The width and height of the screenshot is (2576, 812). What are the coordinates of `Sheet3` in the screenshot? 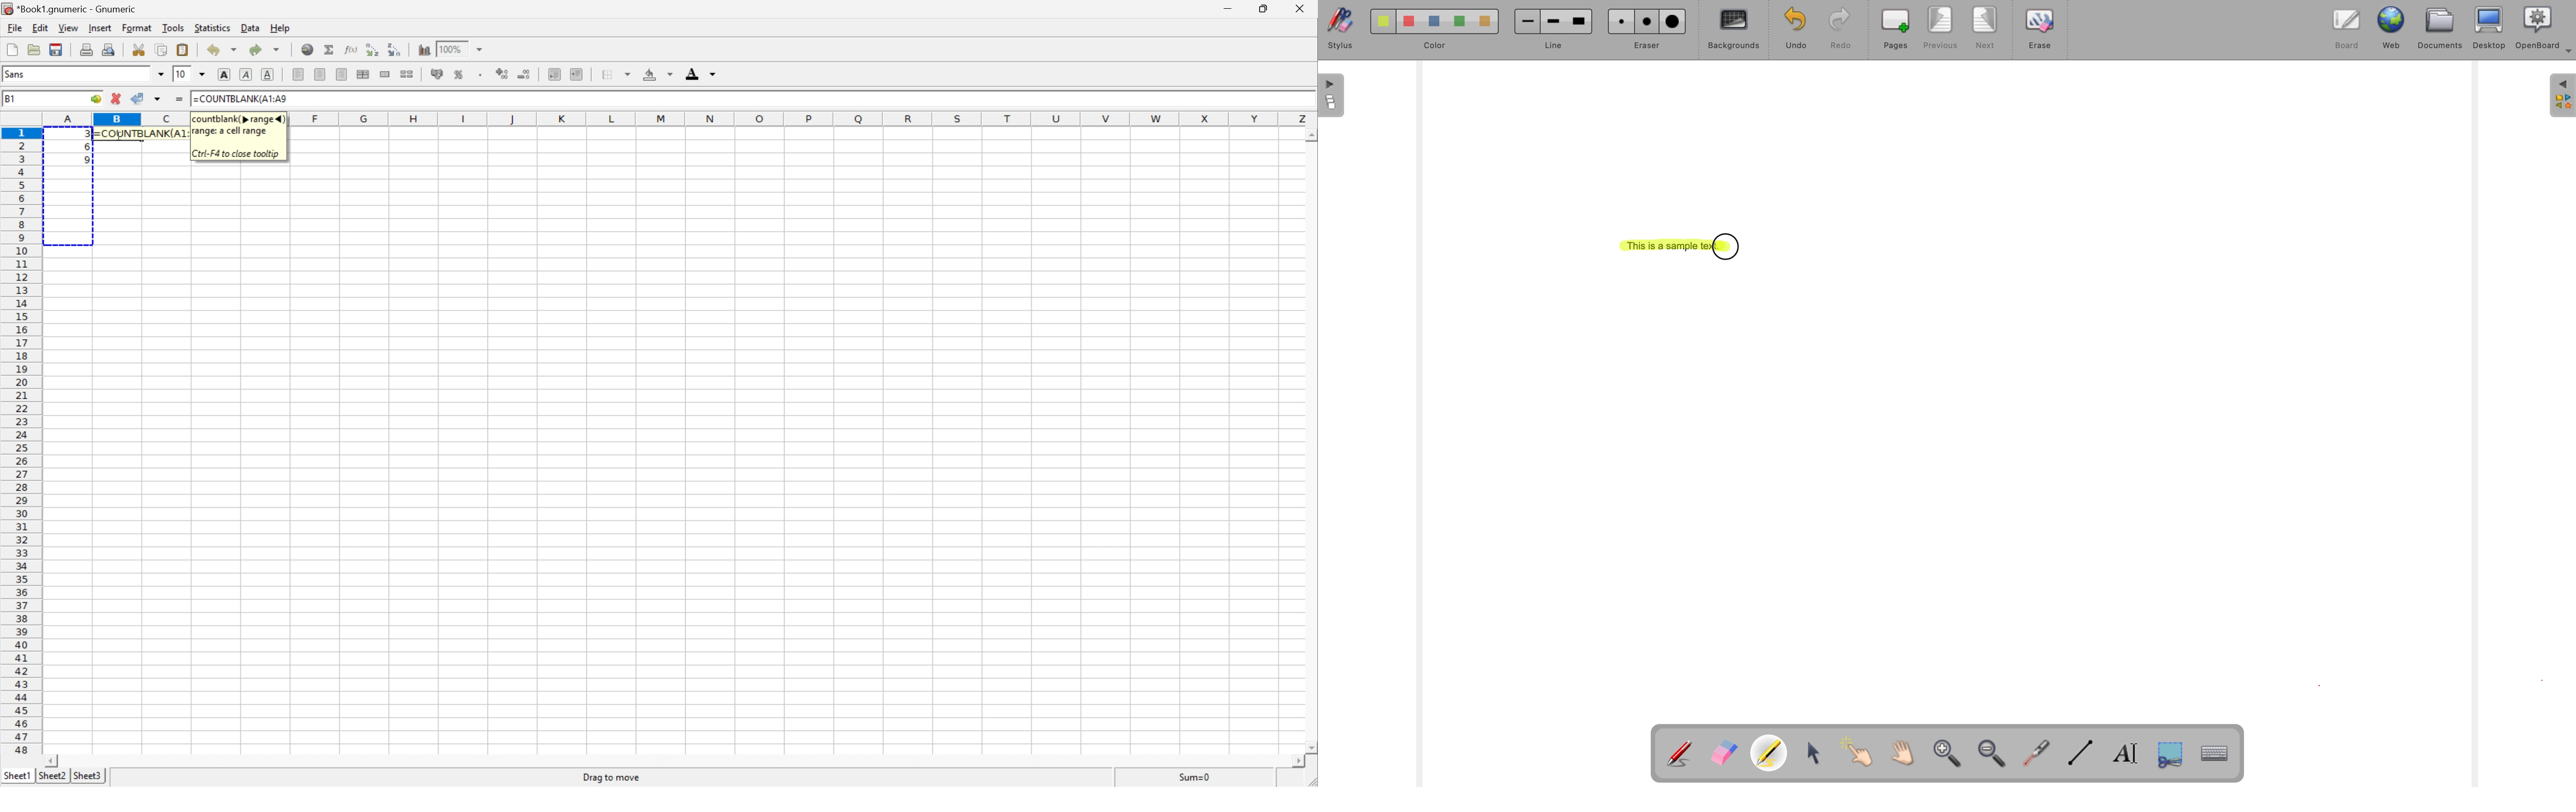 It's located at (88, 776).